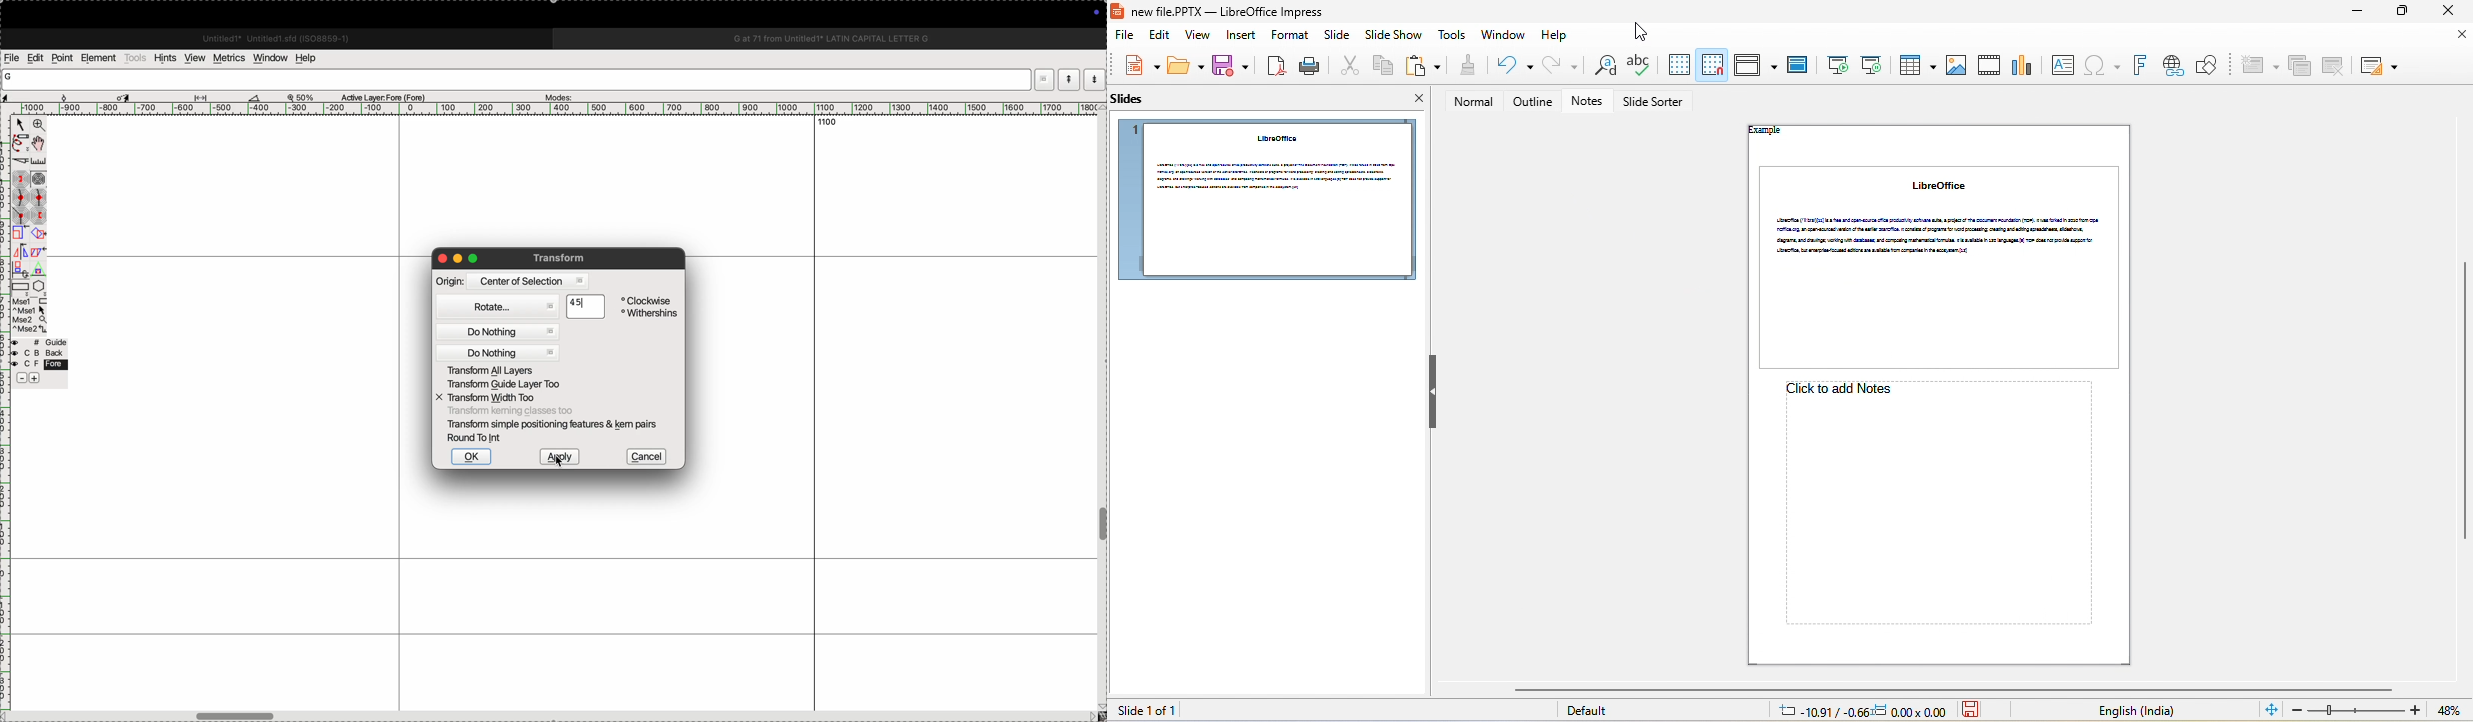 The height and width of the screenshot is (728, 2492). I want to click on master slide, so click(1797, 66).